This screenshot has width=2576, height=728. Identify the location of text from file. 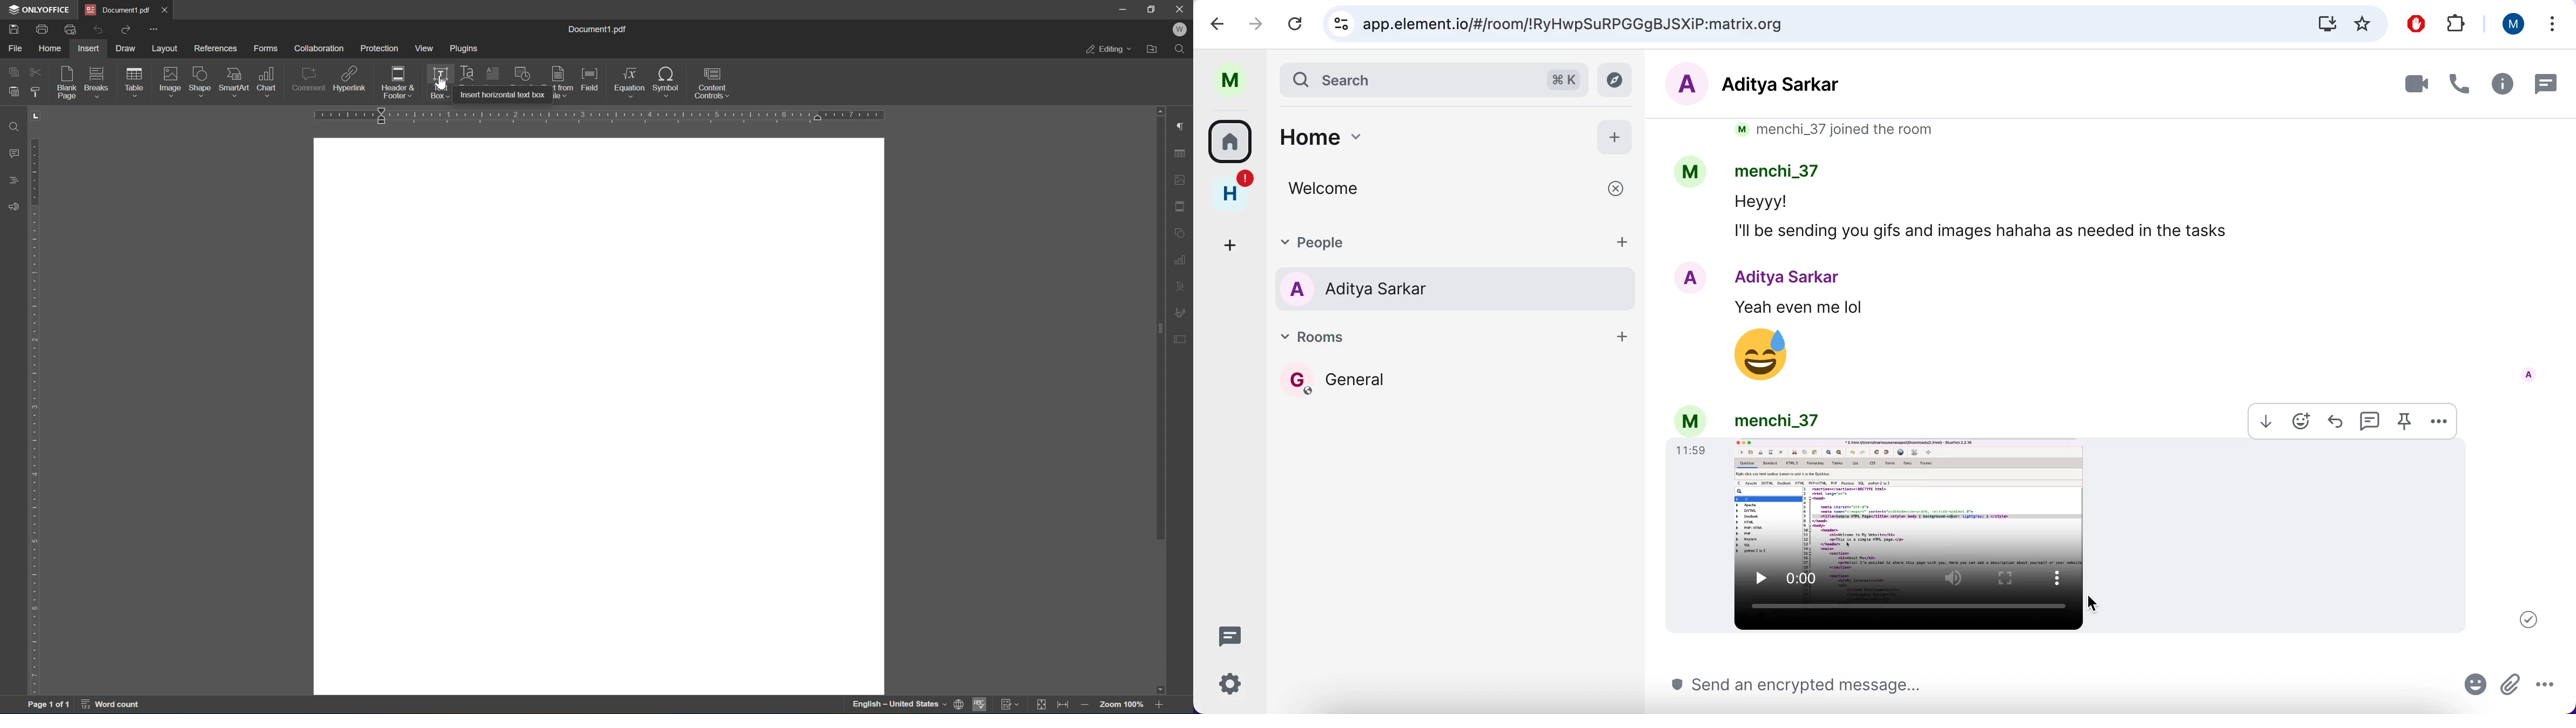
(564, 82).